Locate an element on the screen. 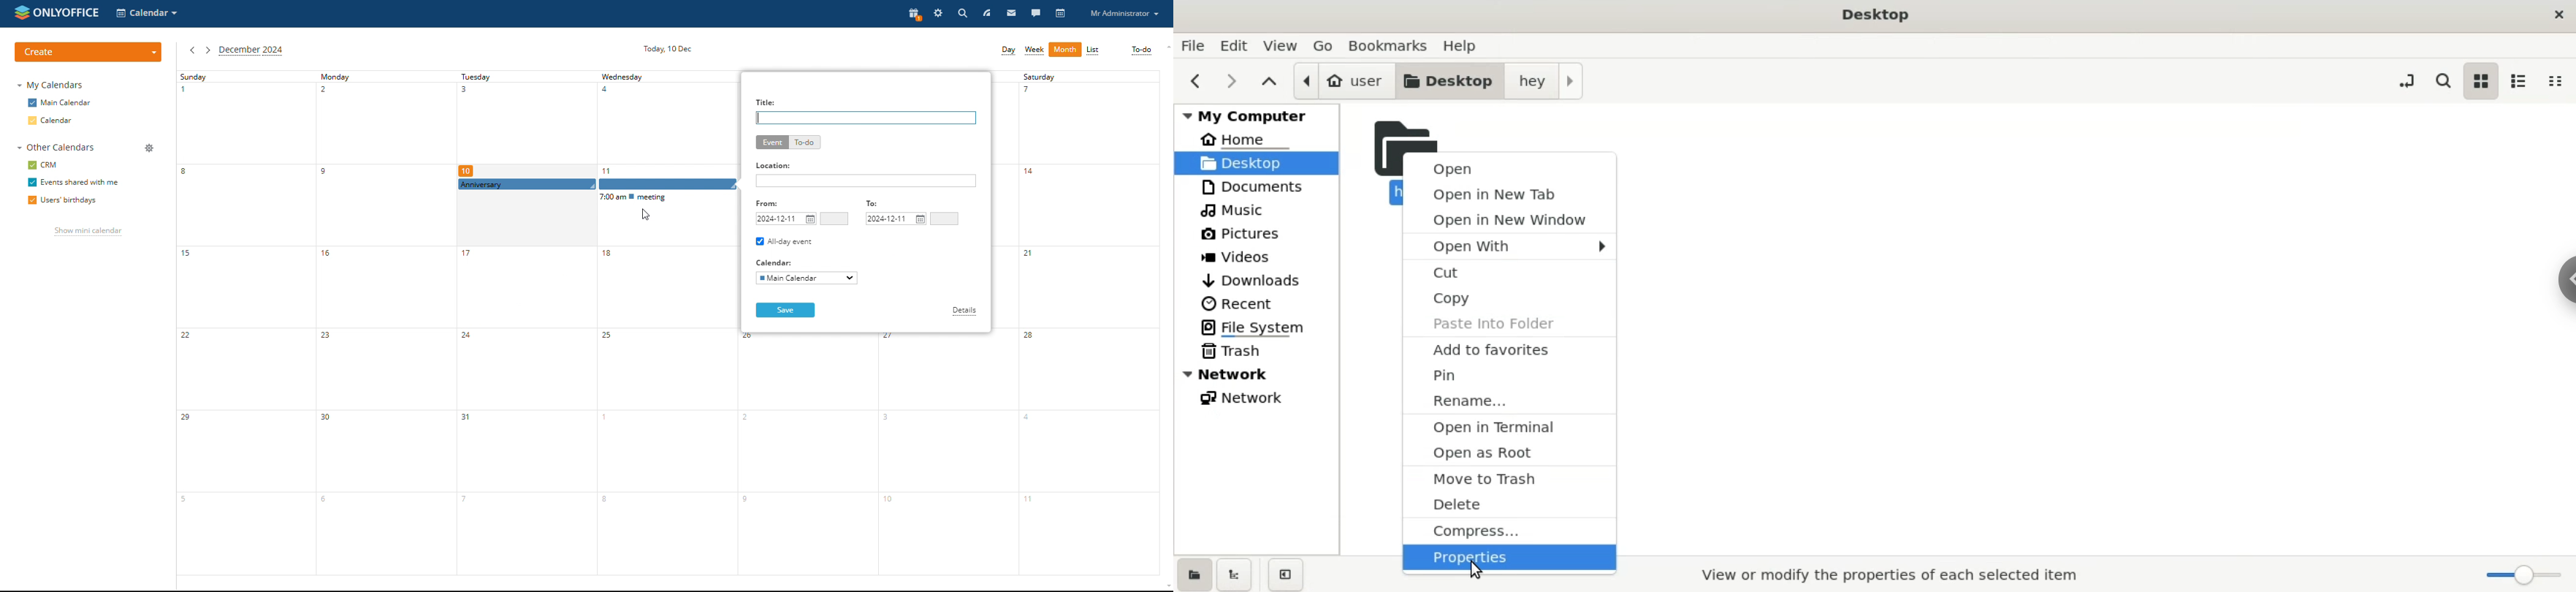 Image resolution: width=2576 pixels, height=616 pixels. hey is located at coordinates (1542, 80).